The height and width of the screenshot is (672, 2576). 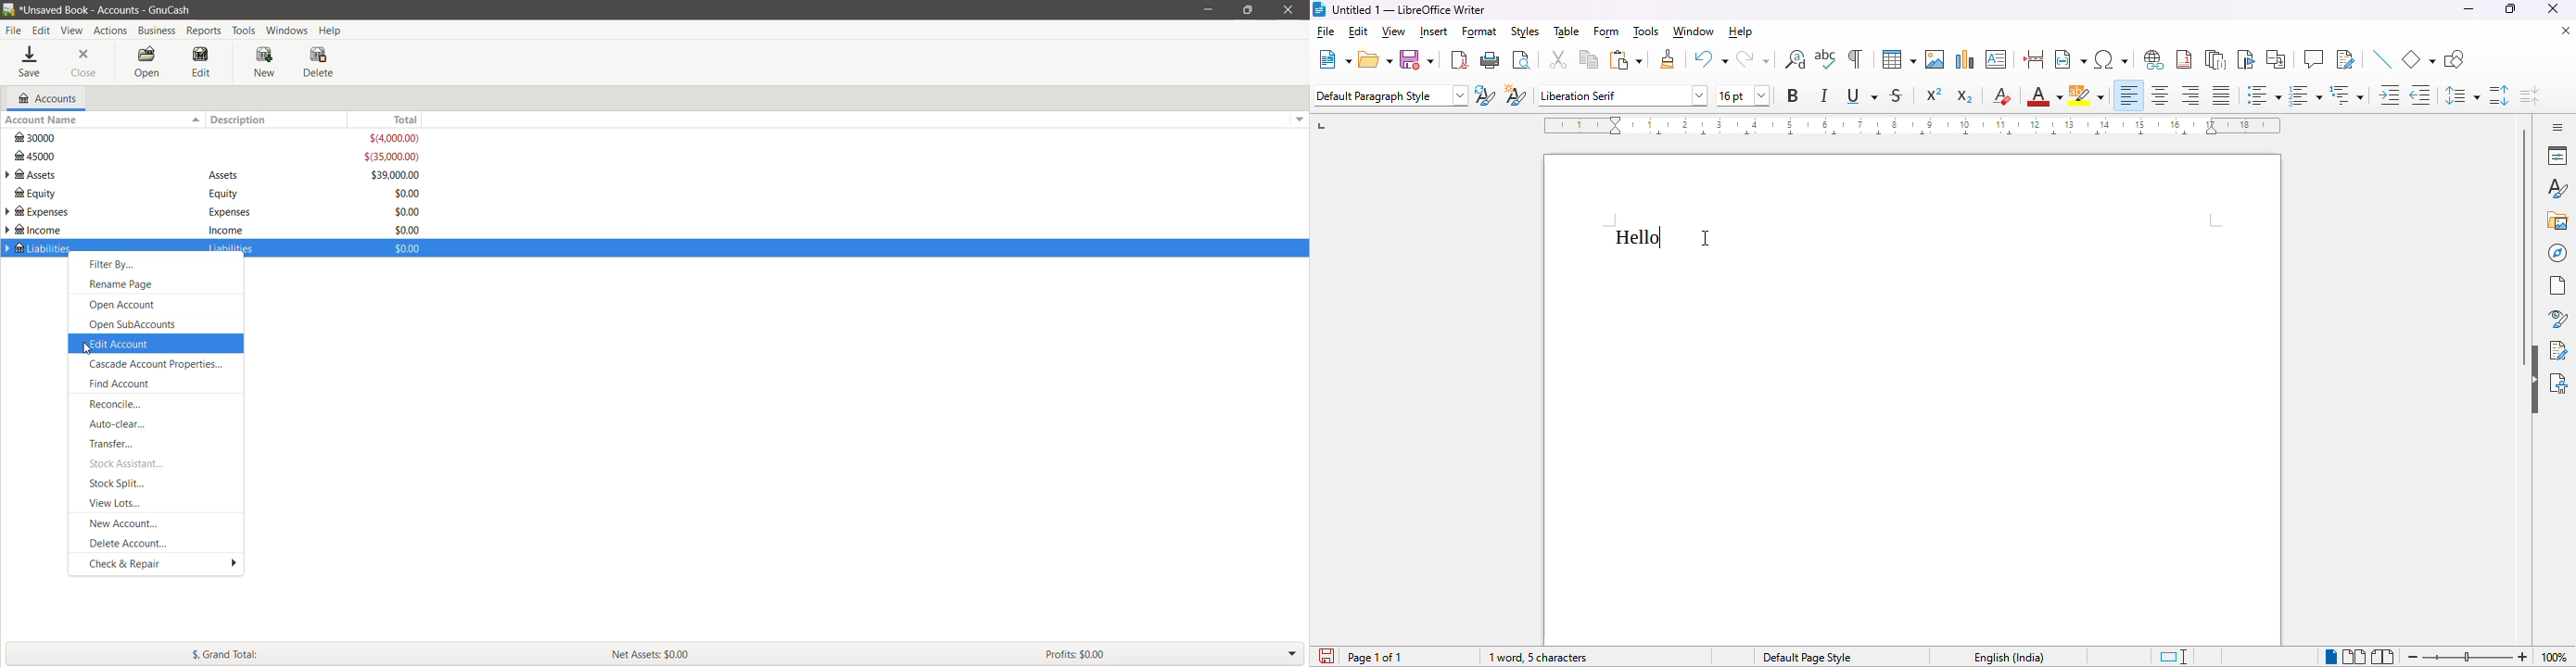 What do you see at coordinates (2534, 379) in the screenshot?
I see `hide` at bounding box center [2534, 379].